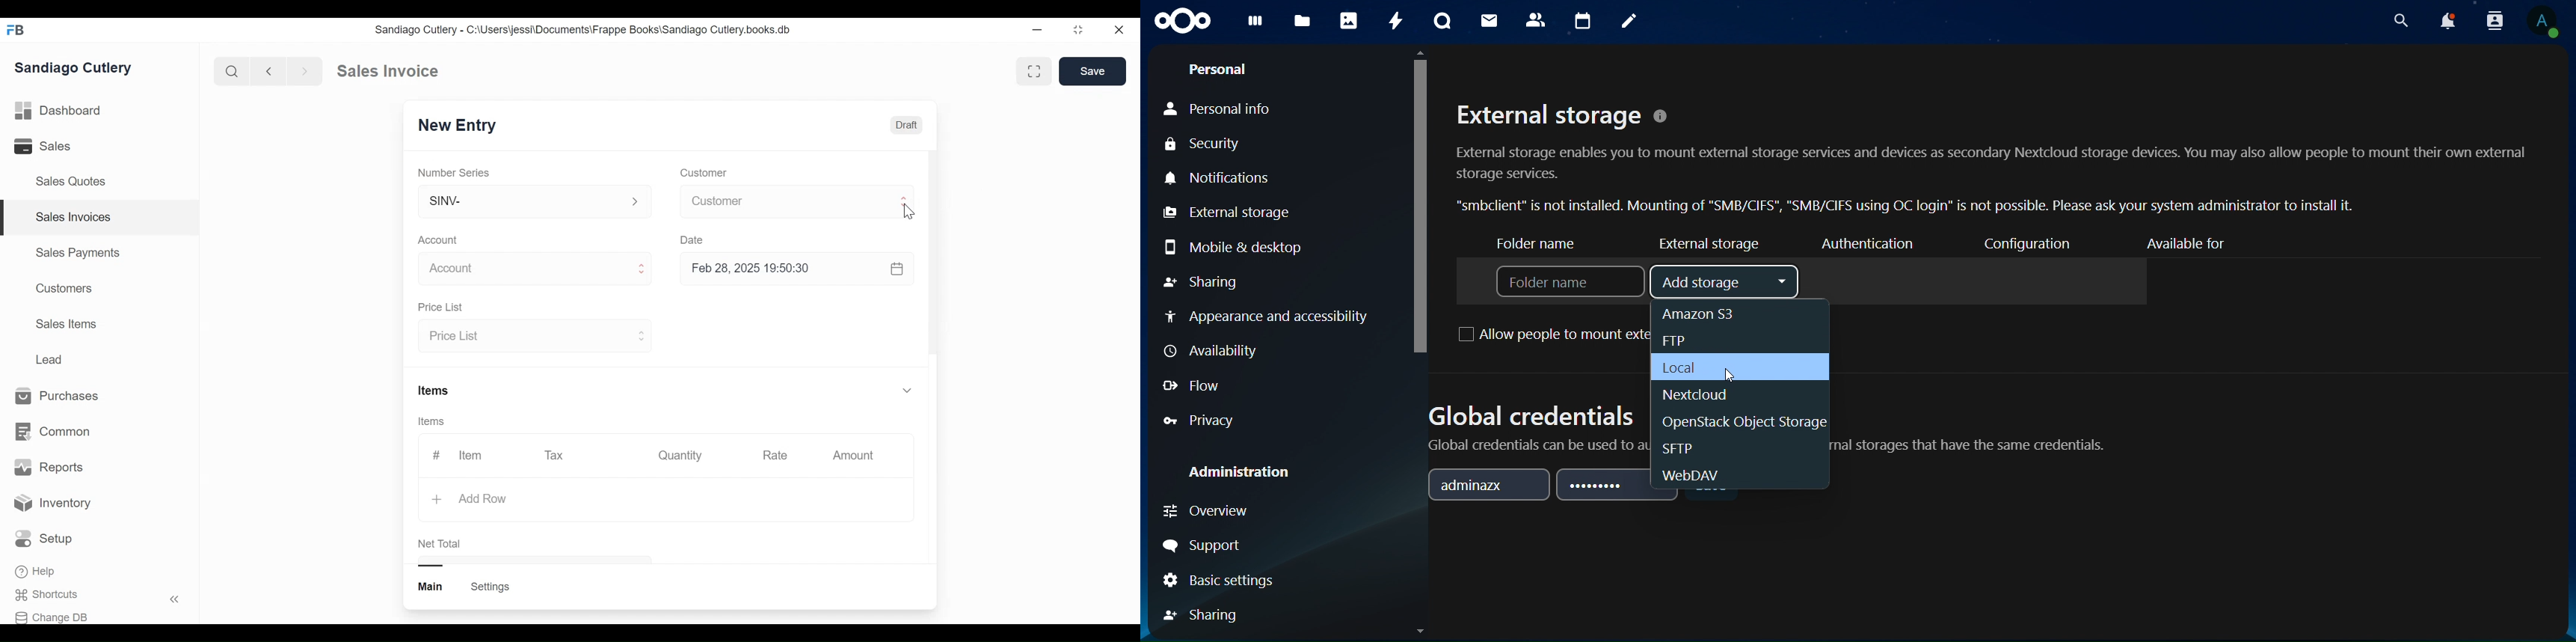  I want to click on talk, so click(1444, 21).